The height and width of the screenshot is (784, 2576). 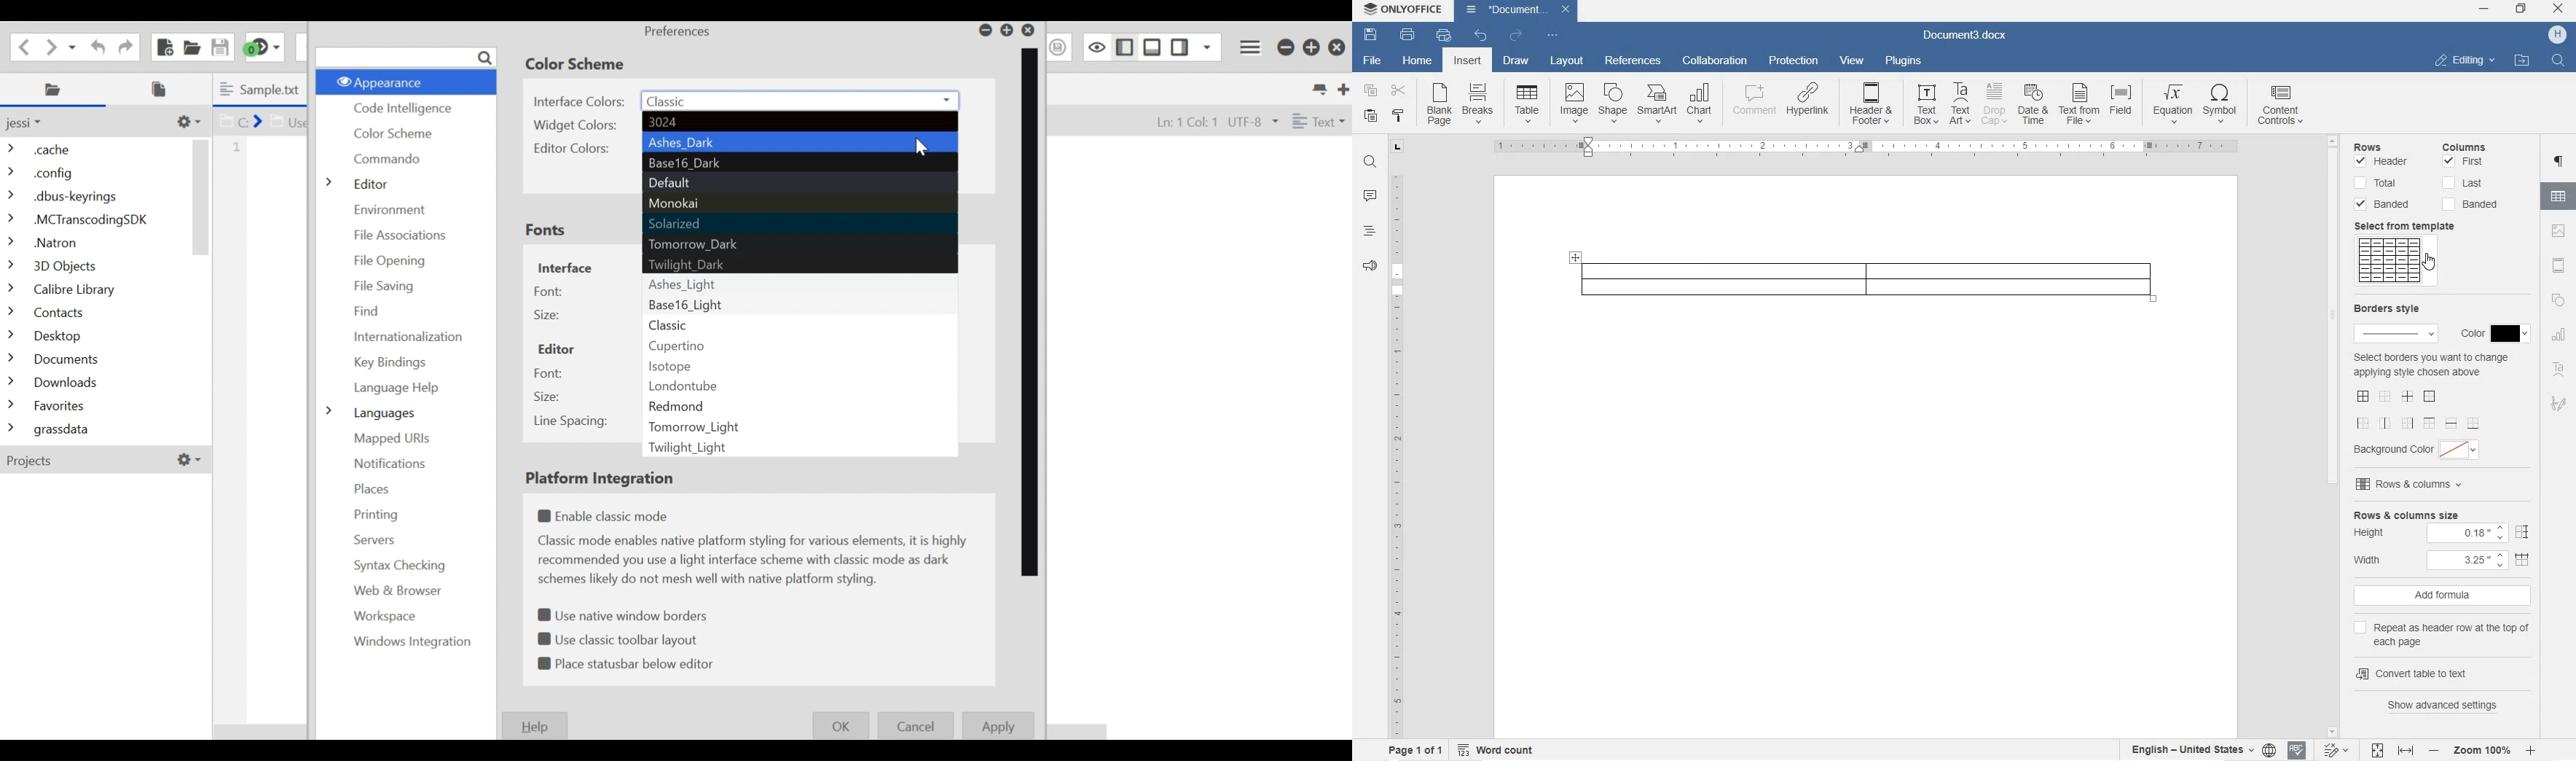 I want to click on symbol, so click(x=2221, y=105).